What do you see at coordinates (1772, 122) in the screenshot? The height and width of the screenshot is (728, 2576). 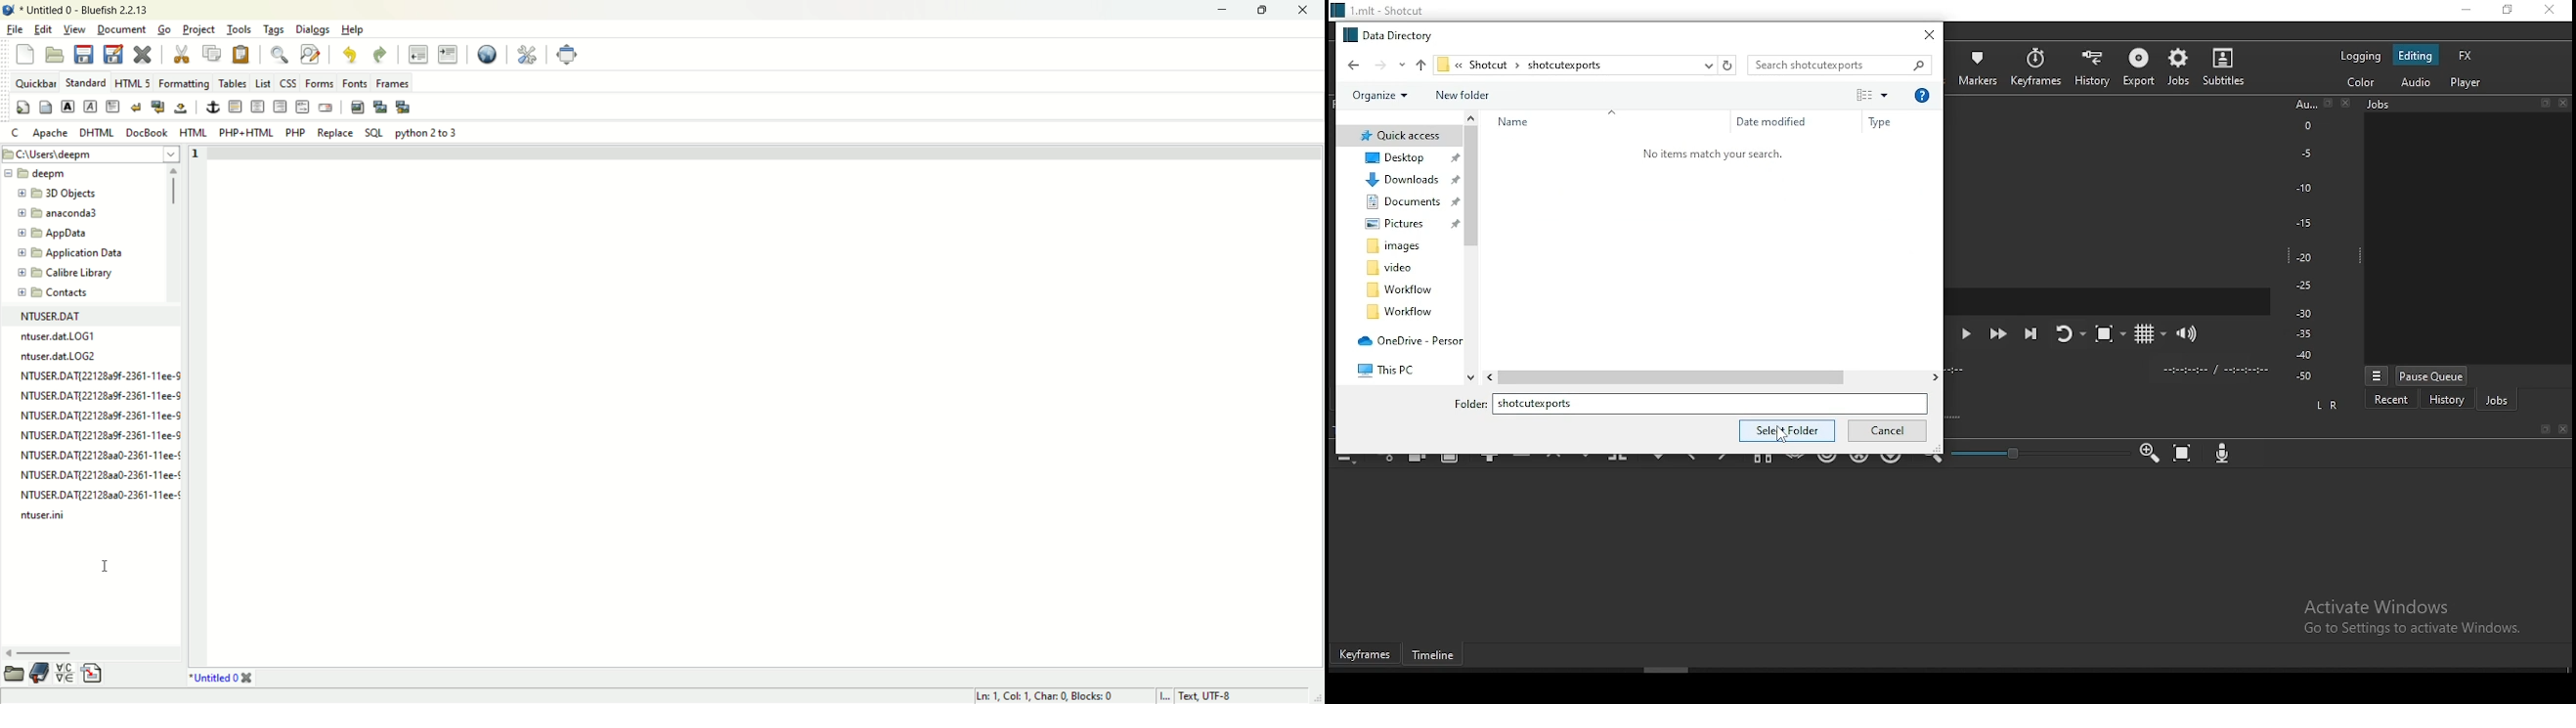 I see `Date modified` at bounding box center [1772, 122].